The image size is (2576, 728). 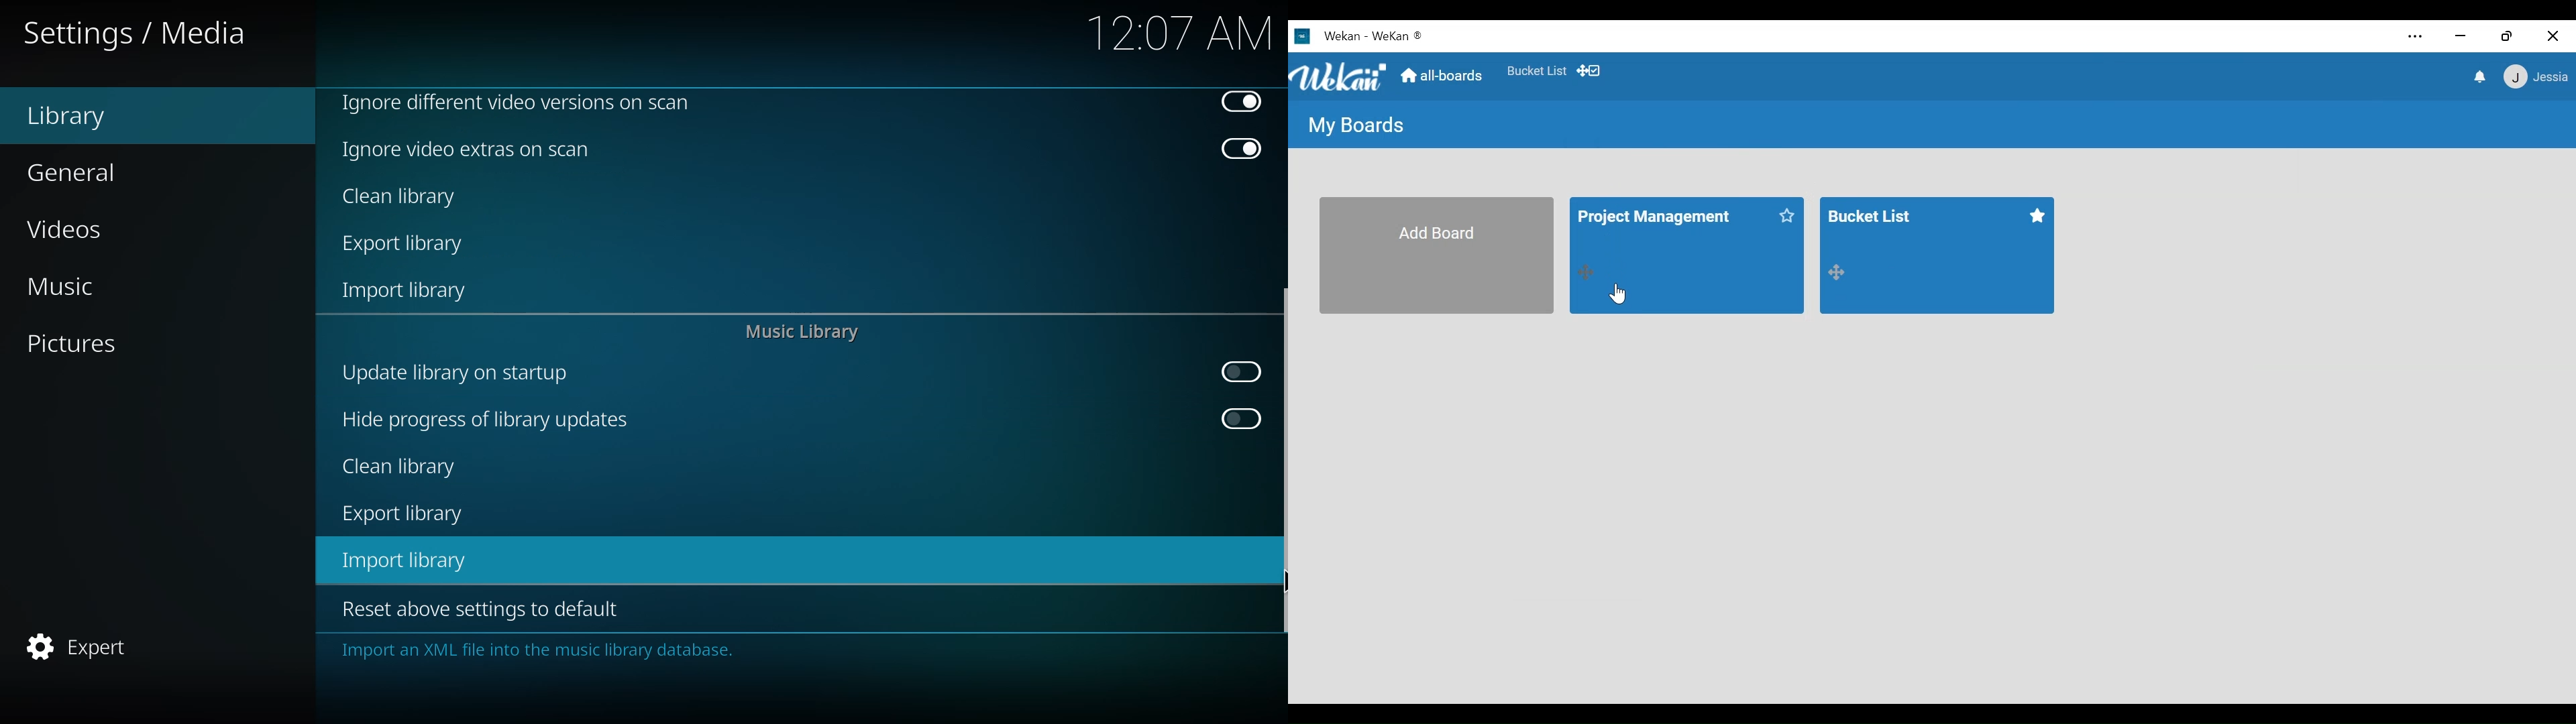 What do you see at coordinates (536, 651) in the screenshot?
I see `info` at bounding box center [536, 651].